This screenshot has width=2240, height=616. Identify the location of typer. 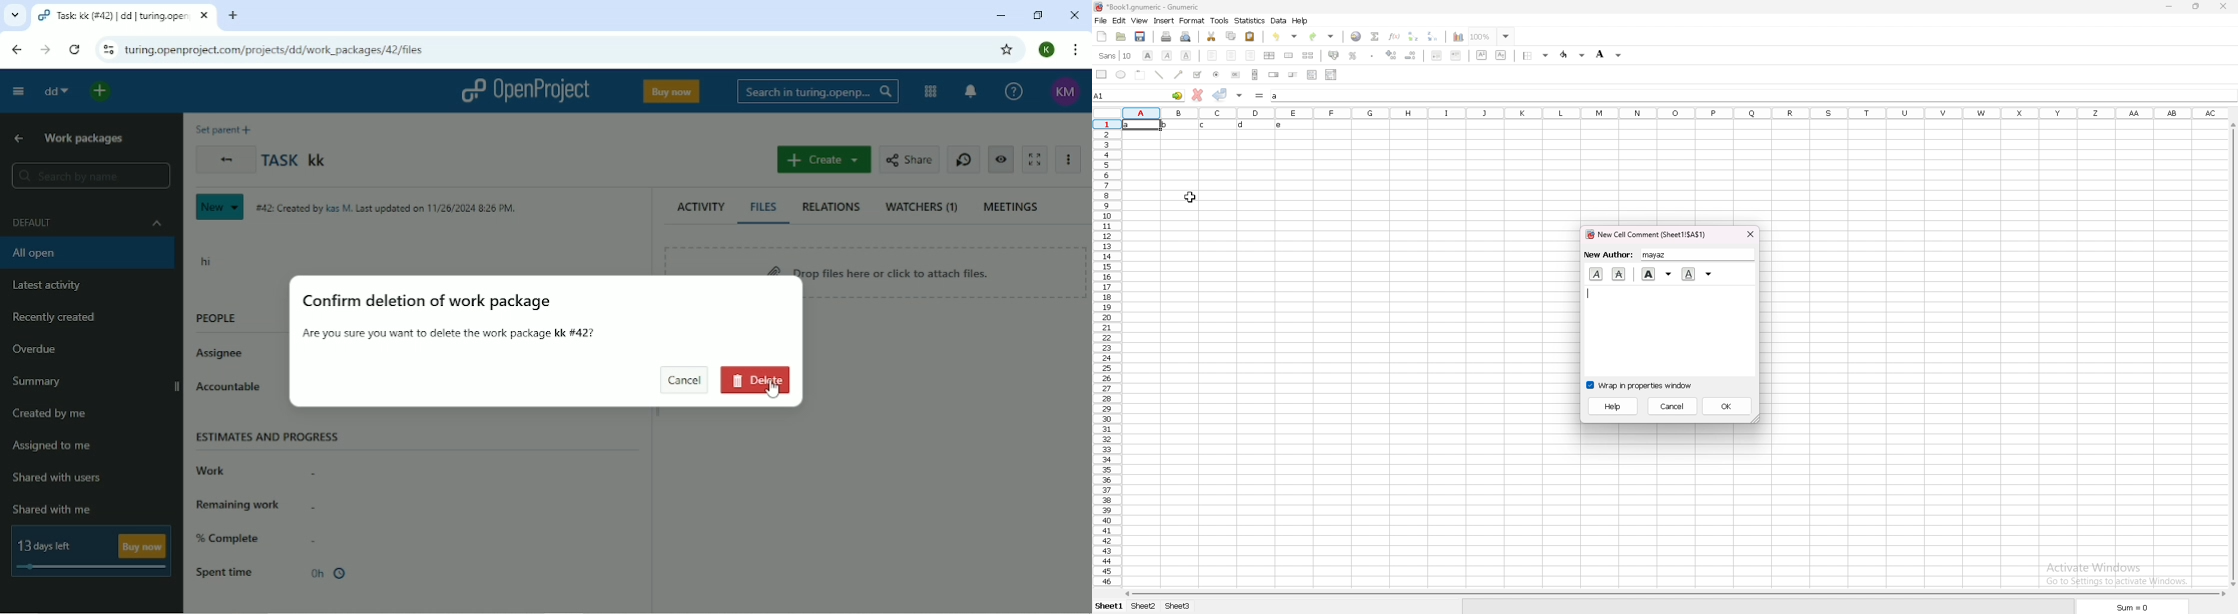
(1591, 293).